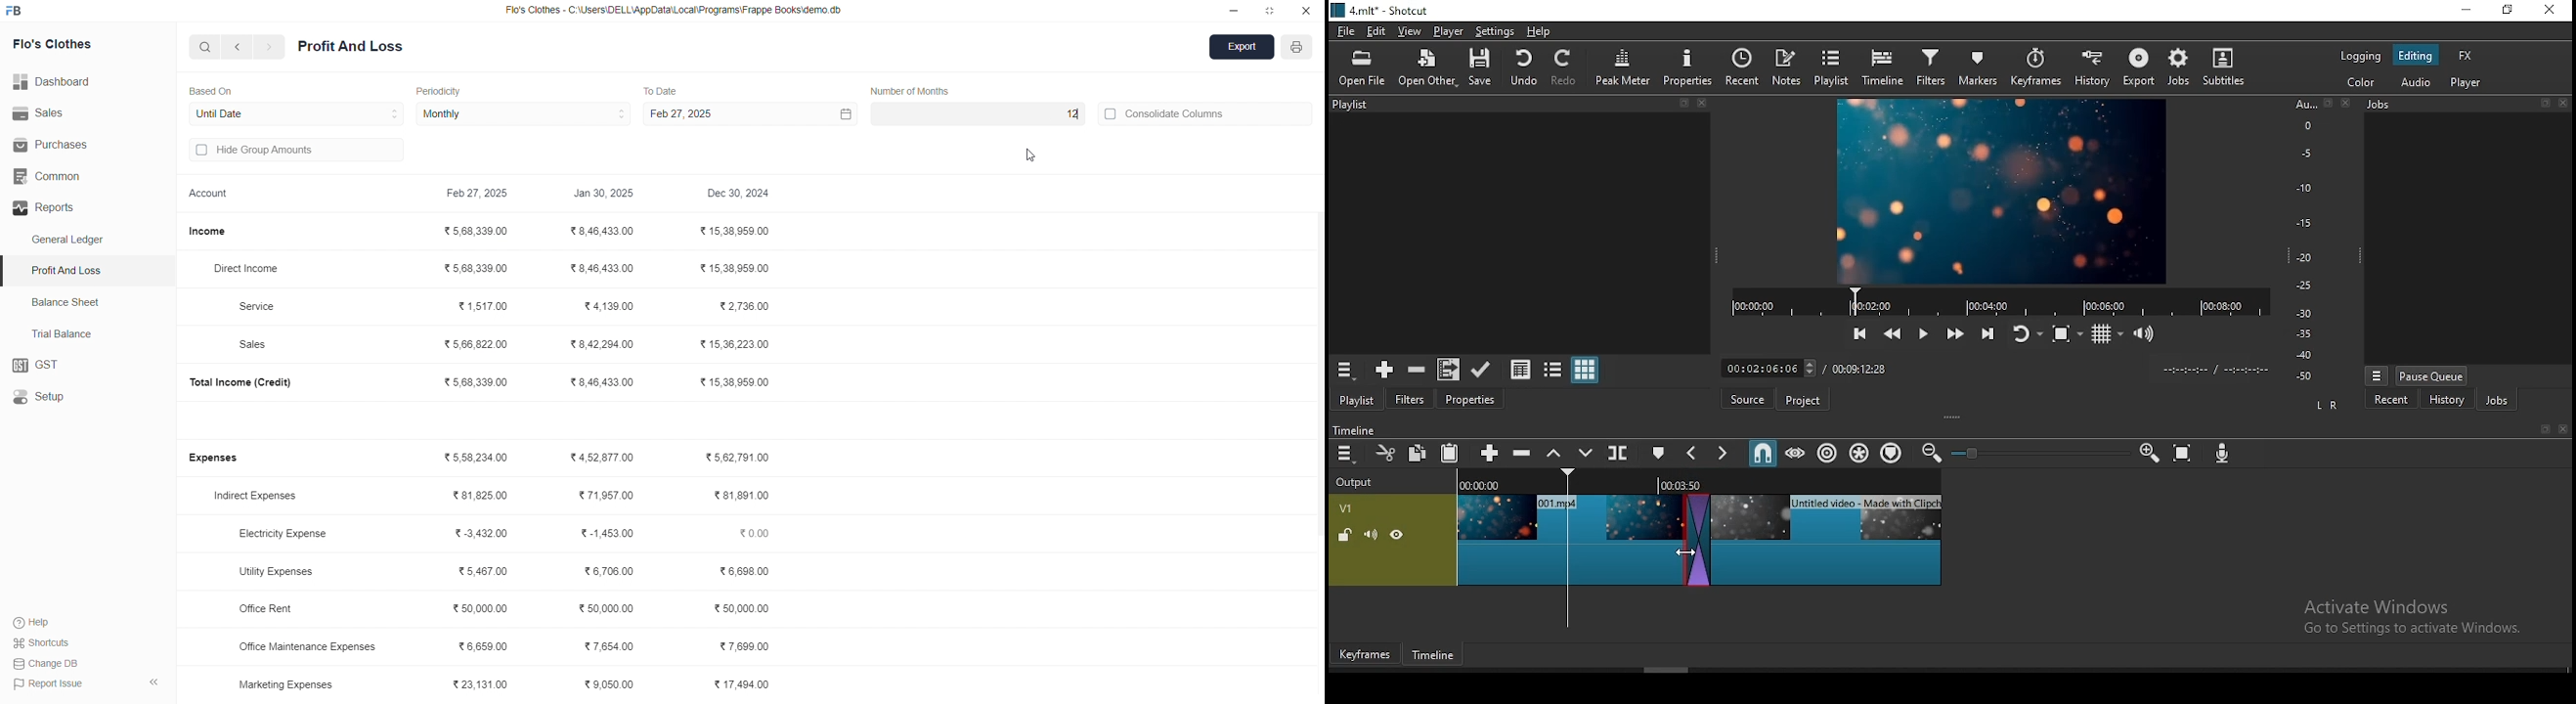 Image resolution: width=2576 pixels, height=728 pixels. What do you see at coordinates (8, 271) in the screenshot?
I see `selected` at bounding box center [8, 271].